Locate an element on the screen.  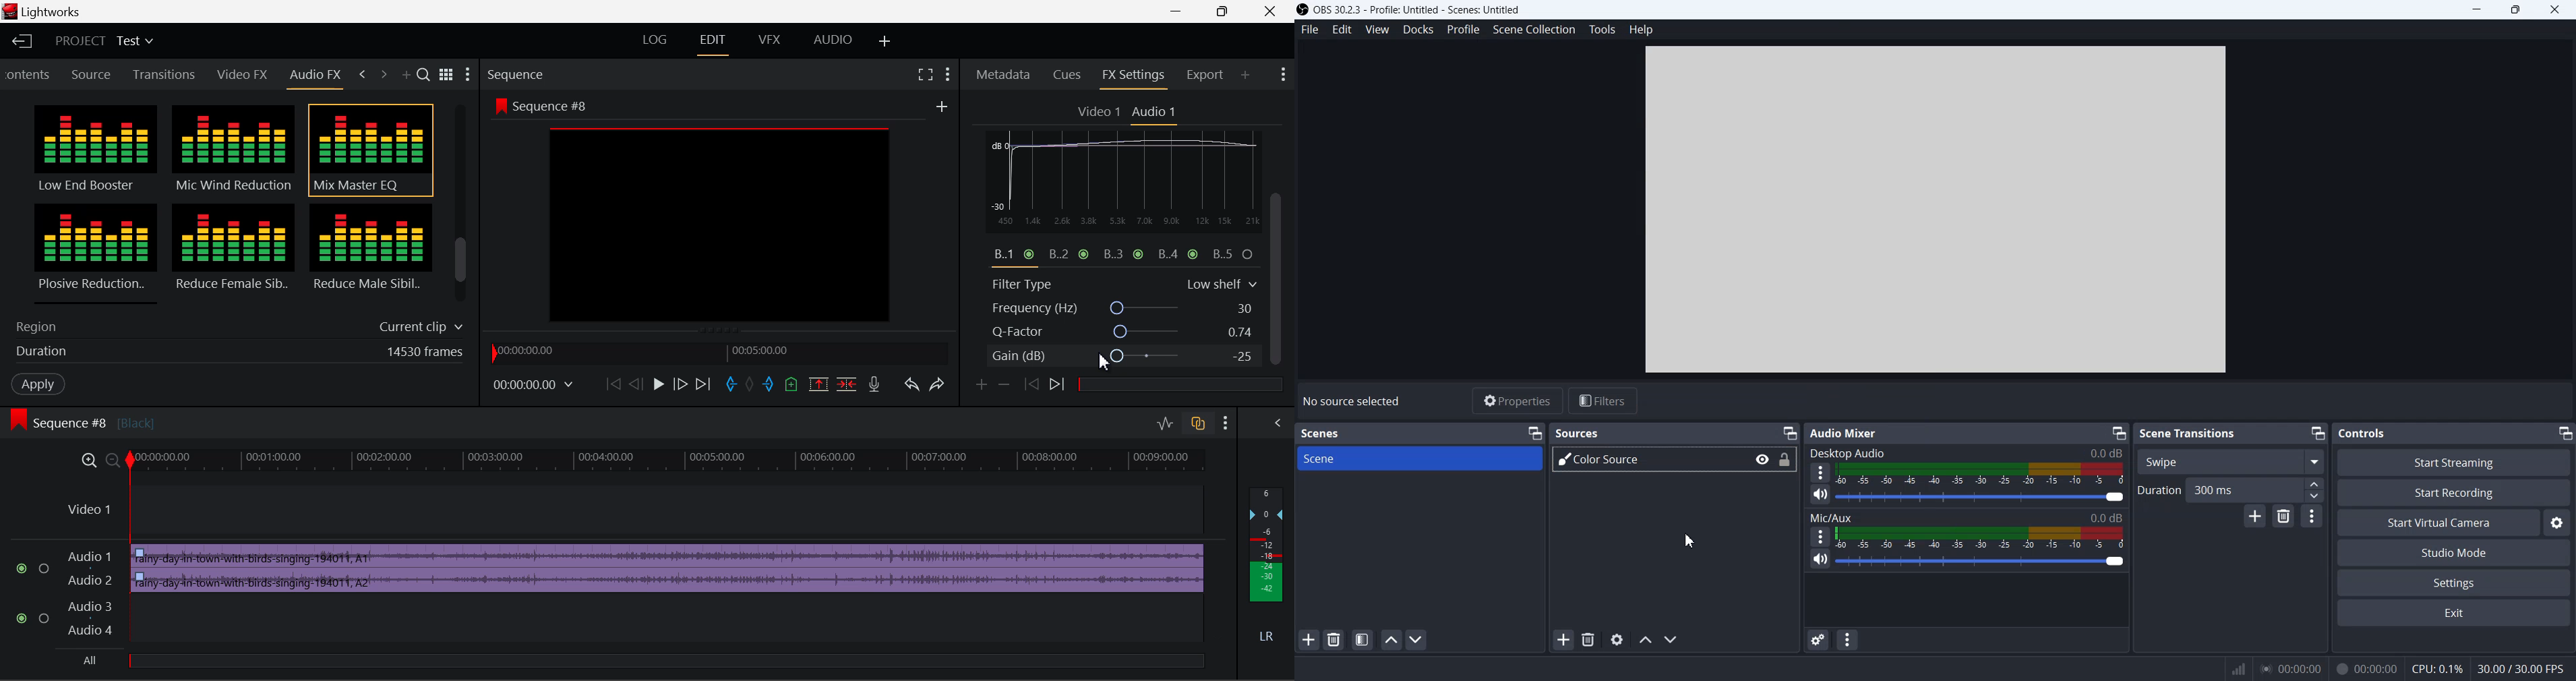
preview is located at coordinates (721, 226).